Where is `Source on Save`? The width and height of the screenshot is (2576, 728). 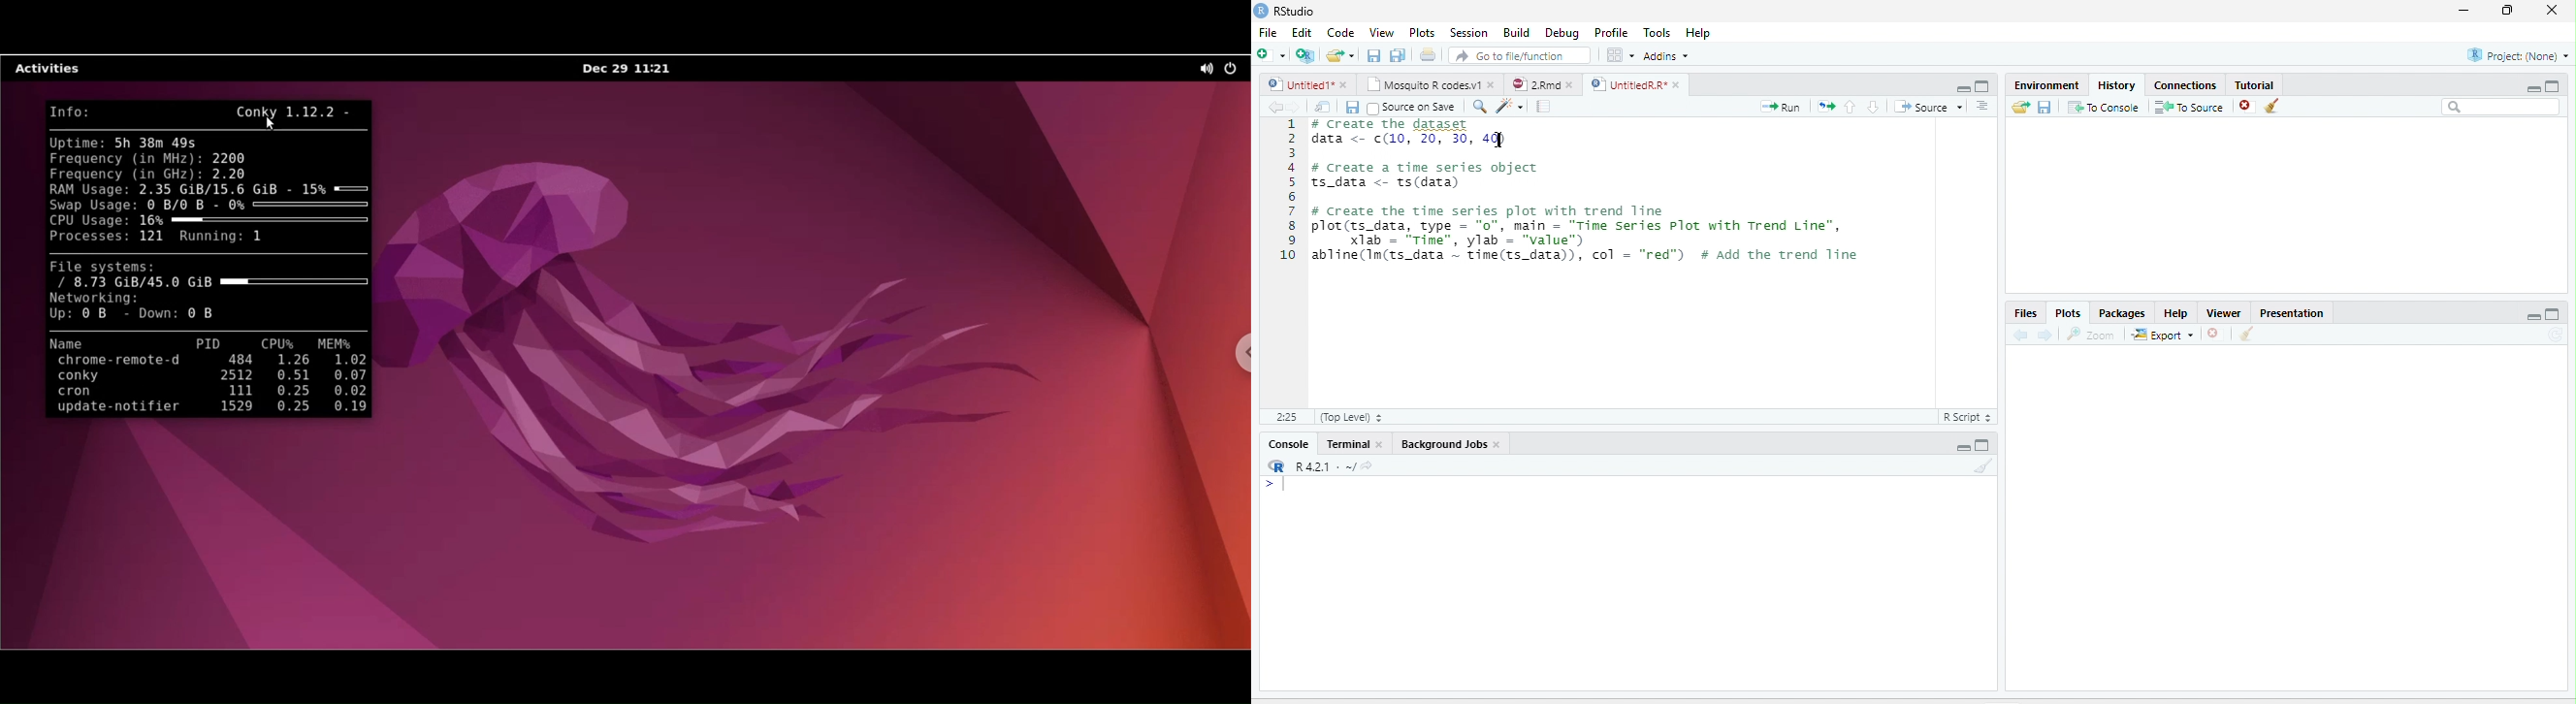
Source on Save is located at coordinates (1411, 107).